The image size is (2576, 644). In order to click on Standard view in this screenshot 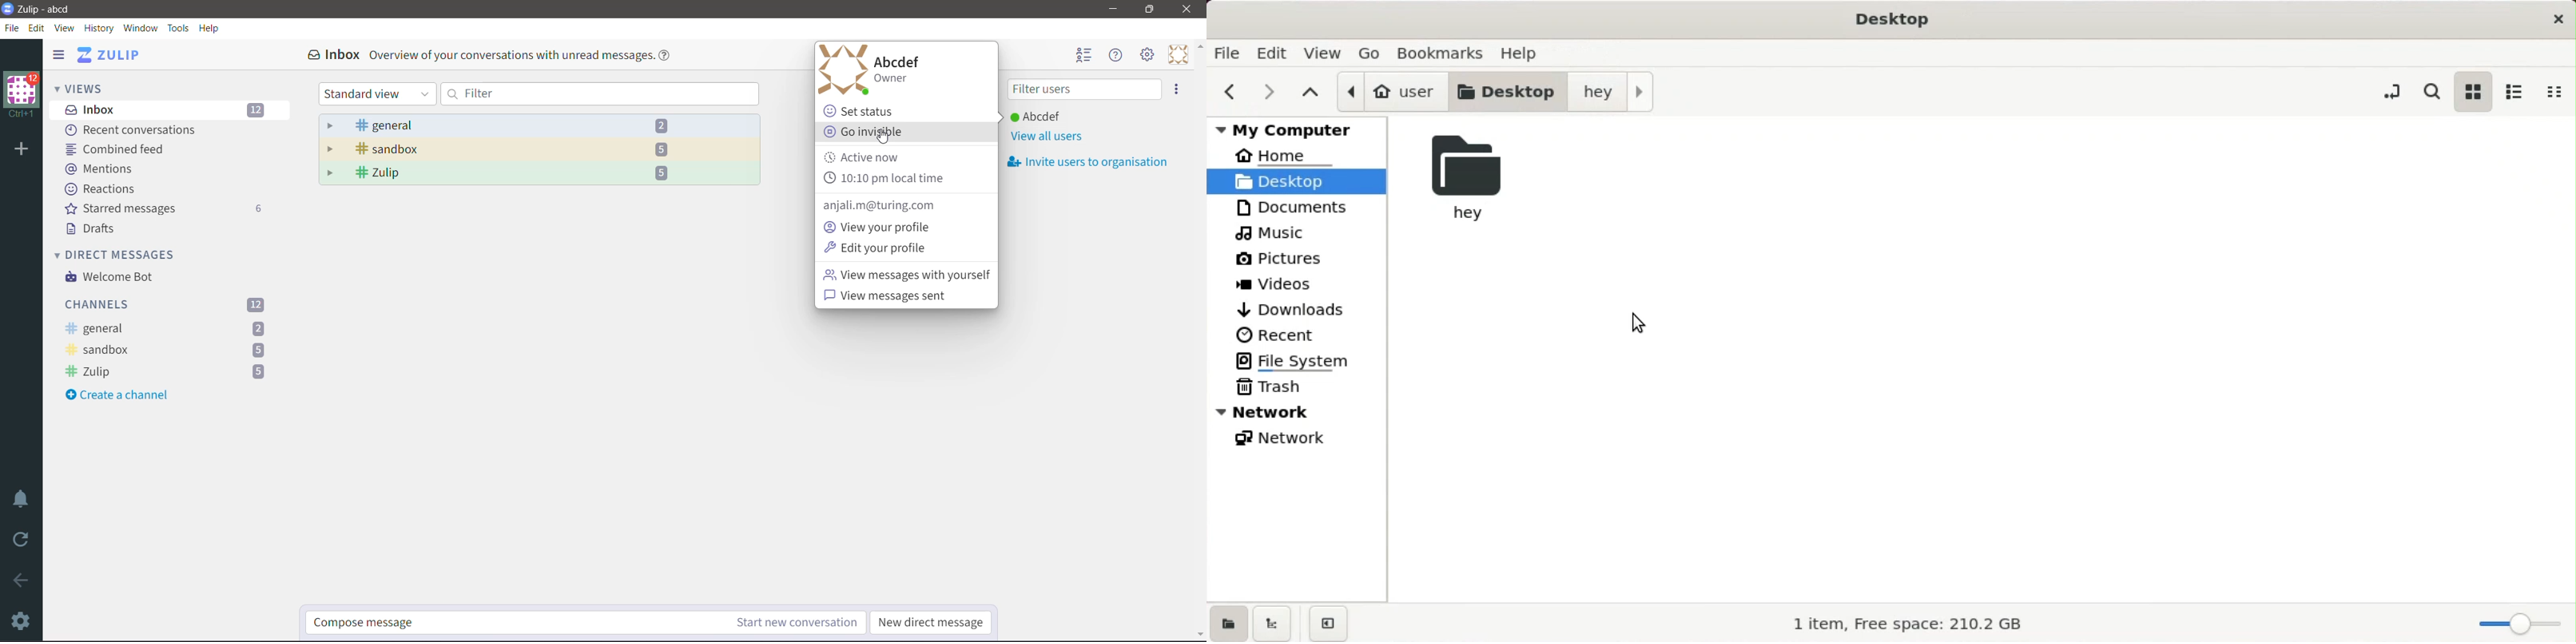, I will do `click(376, 94)`.